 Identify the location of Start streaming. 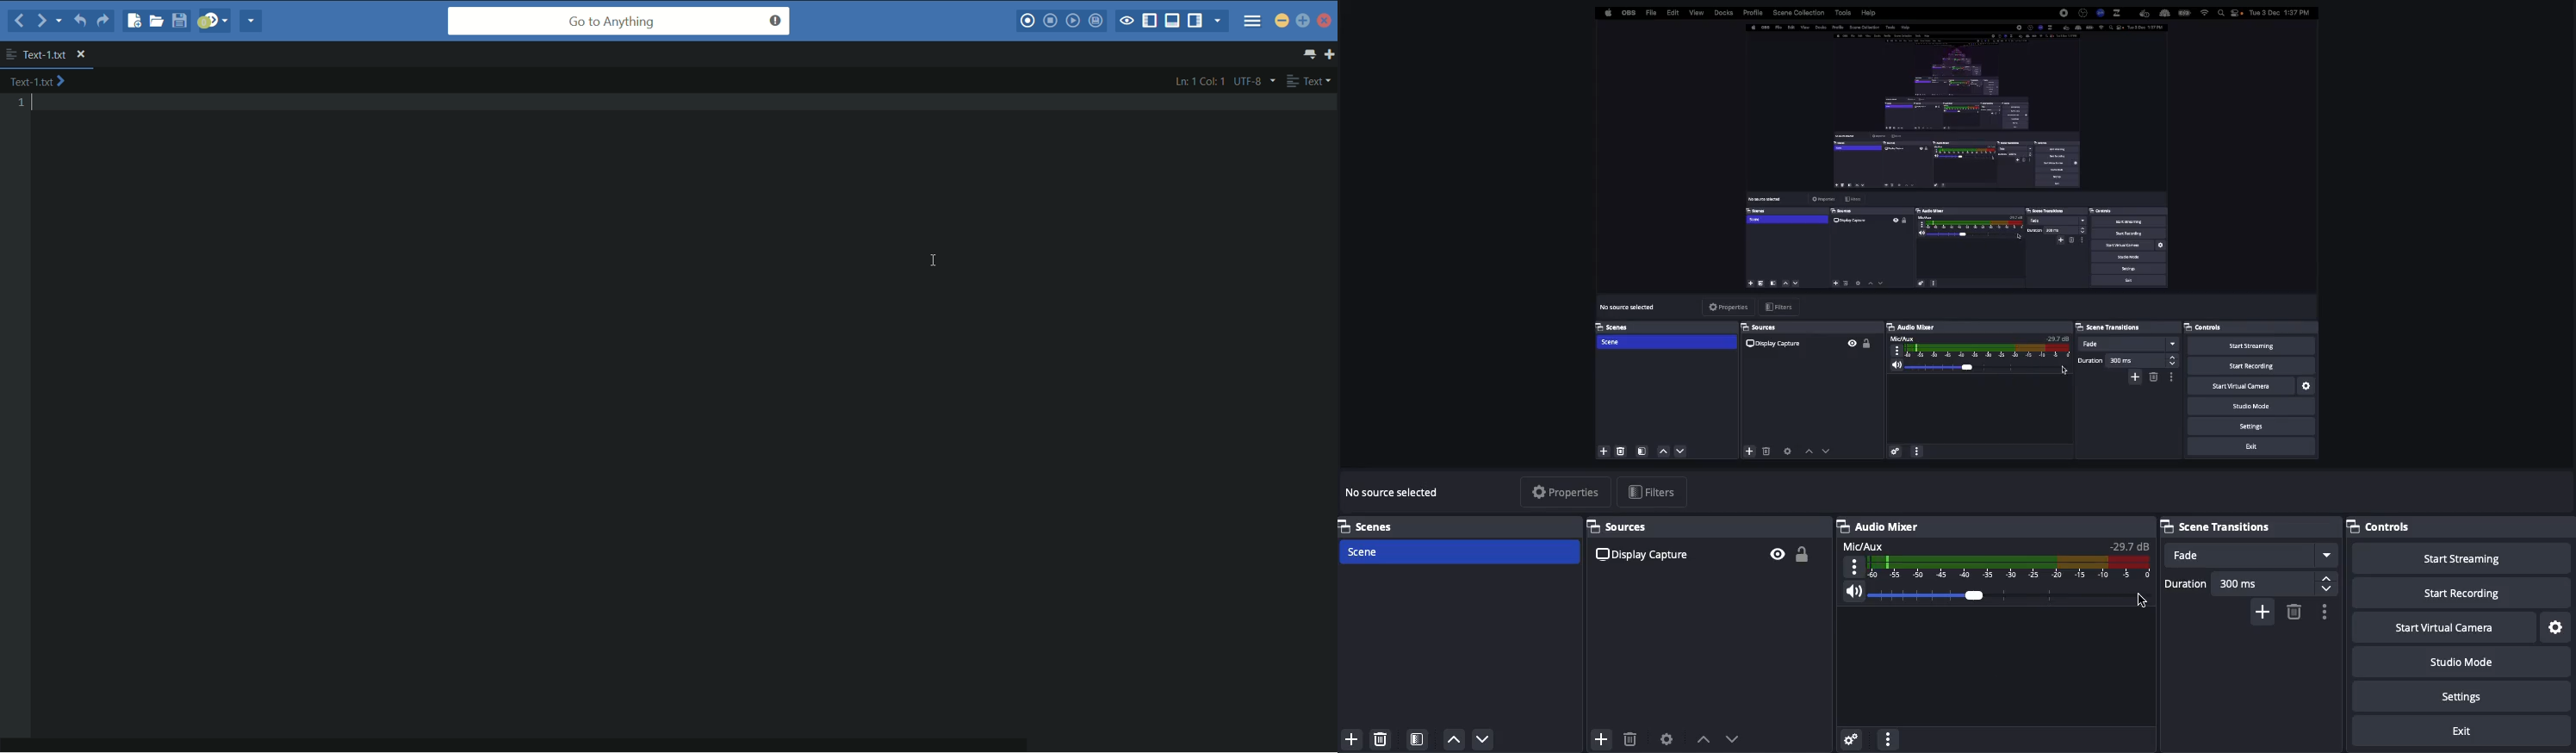
(2461, 559).